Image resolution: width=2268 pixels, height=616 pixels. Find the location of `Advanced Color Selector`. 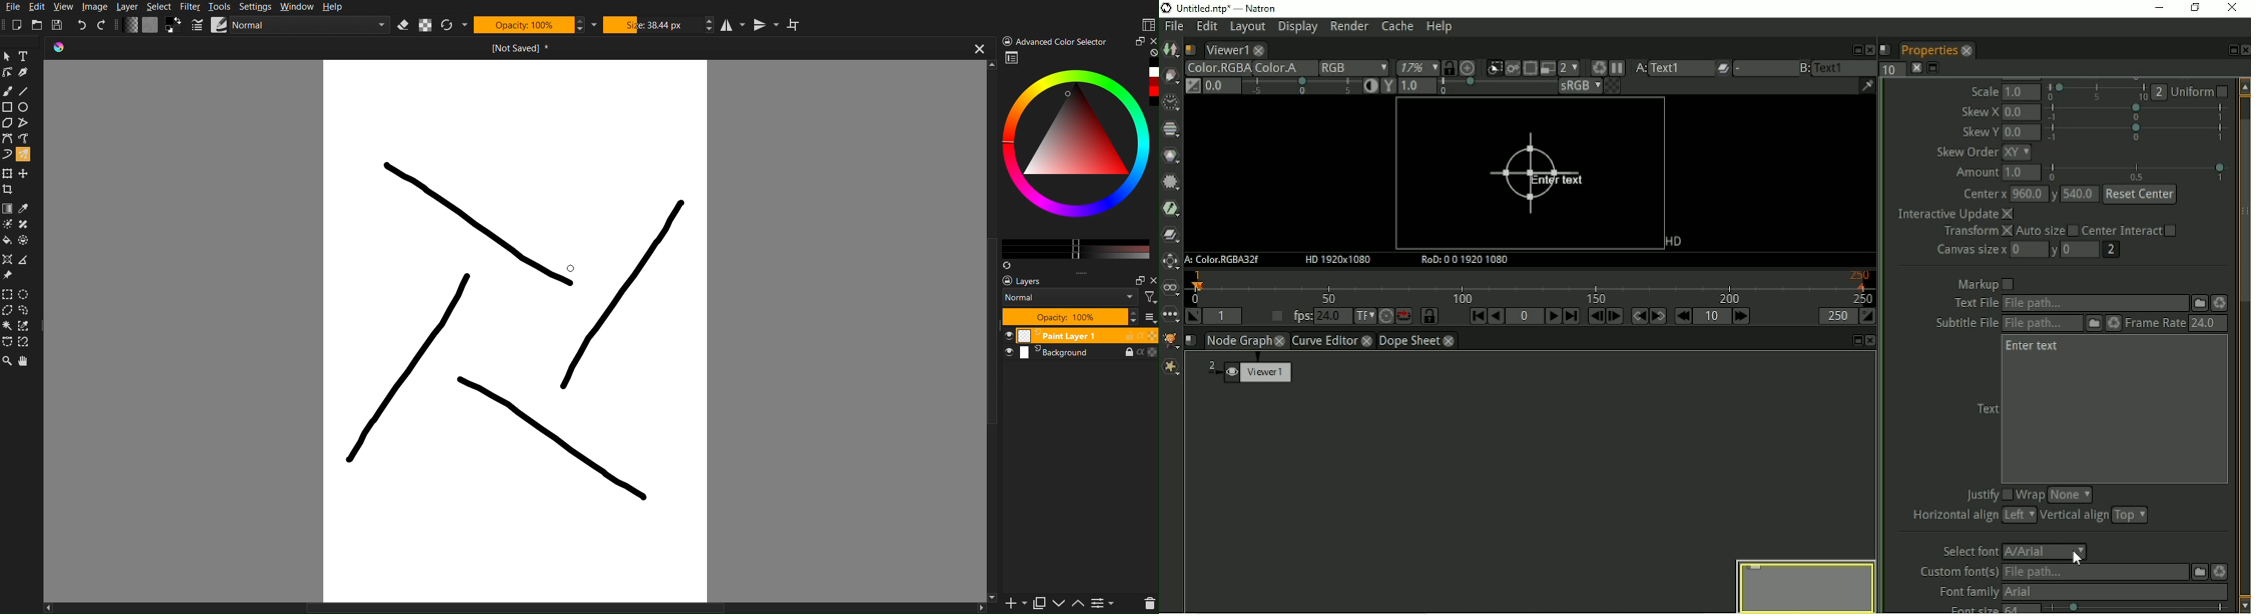

Advanced Color Selector is located at coordinates (1079, 160).